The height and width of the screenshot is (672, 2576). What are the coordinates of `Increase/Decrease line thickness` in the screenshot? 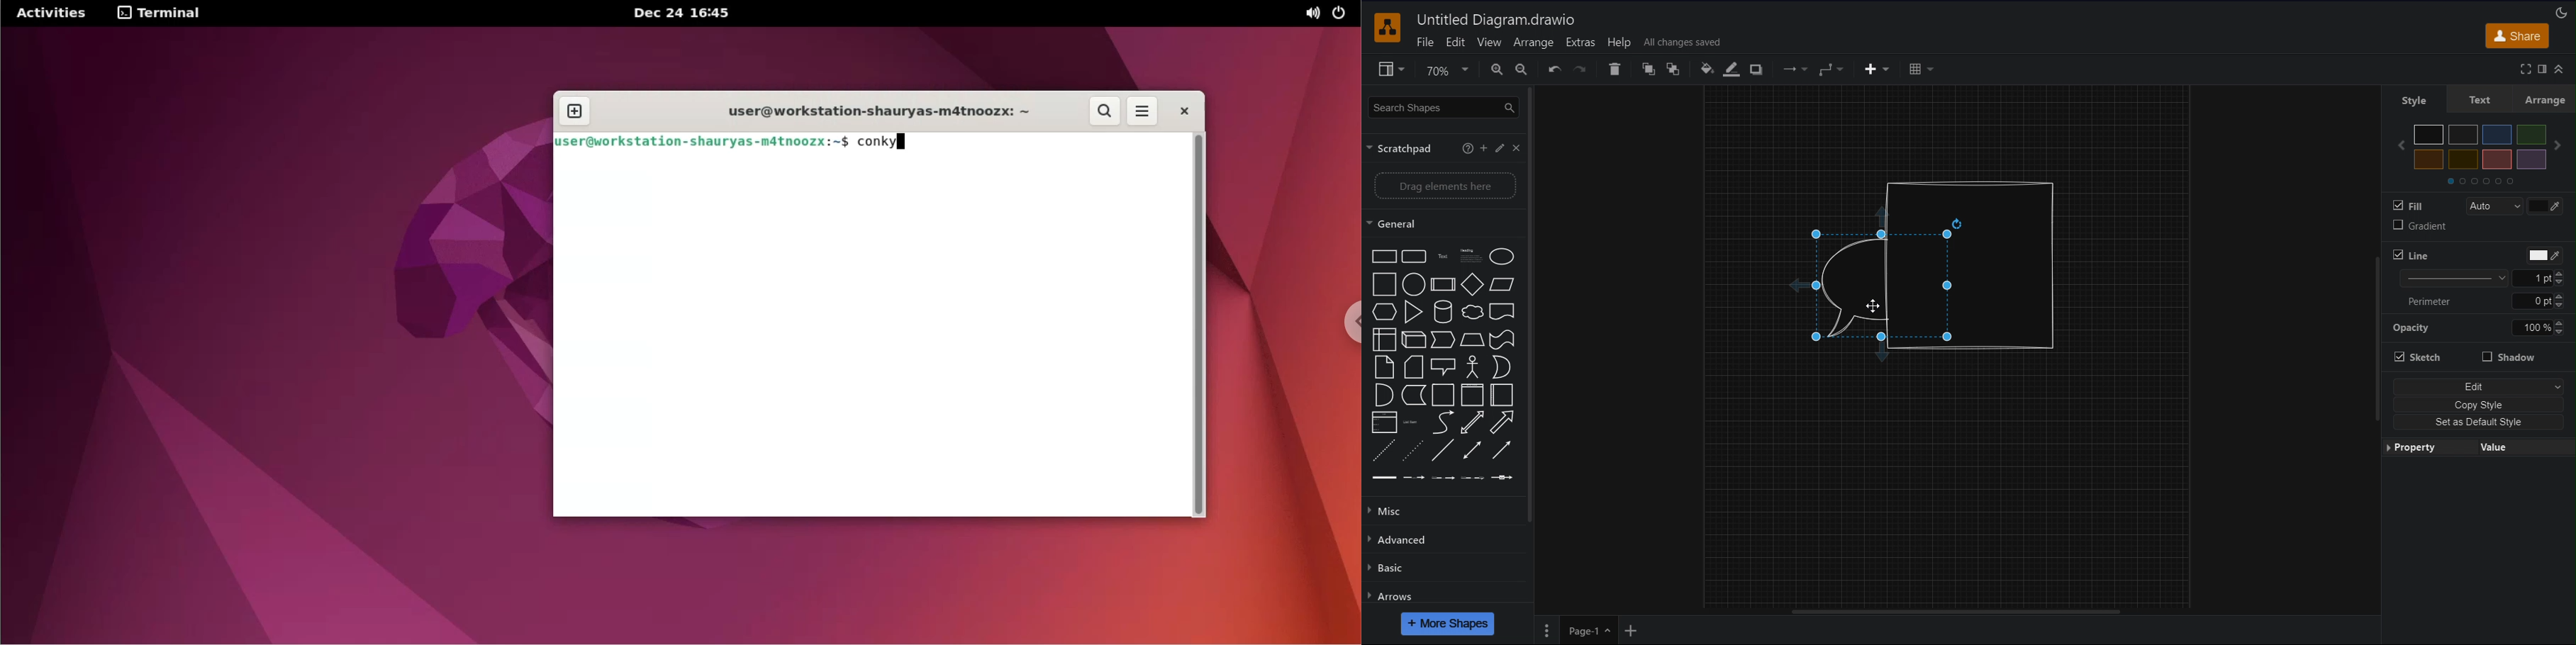 It's located at (2560, 327).